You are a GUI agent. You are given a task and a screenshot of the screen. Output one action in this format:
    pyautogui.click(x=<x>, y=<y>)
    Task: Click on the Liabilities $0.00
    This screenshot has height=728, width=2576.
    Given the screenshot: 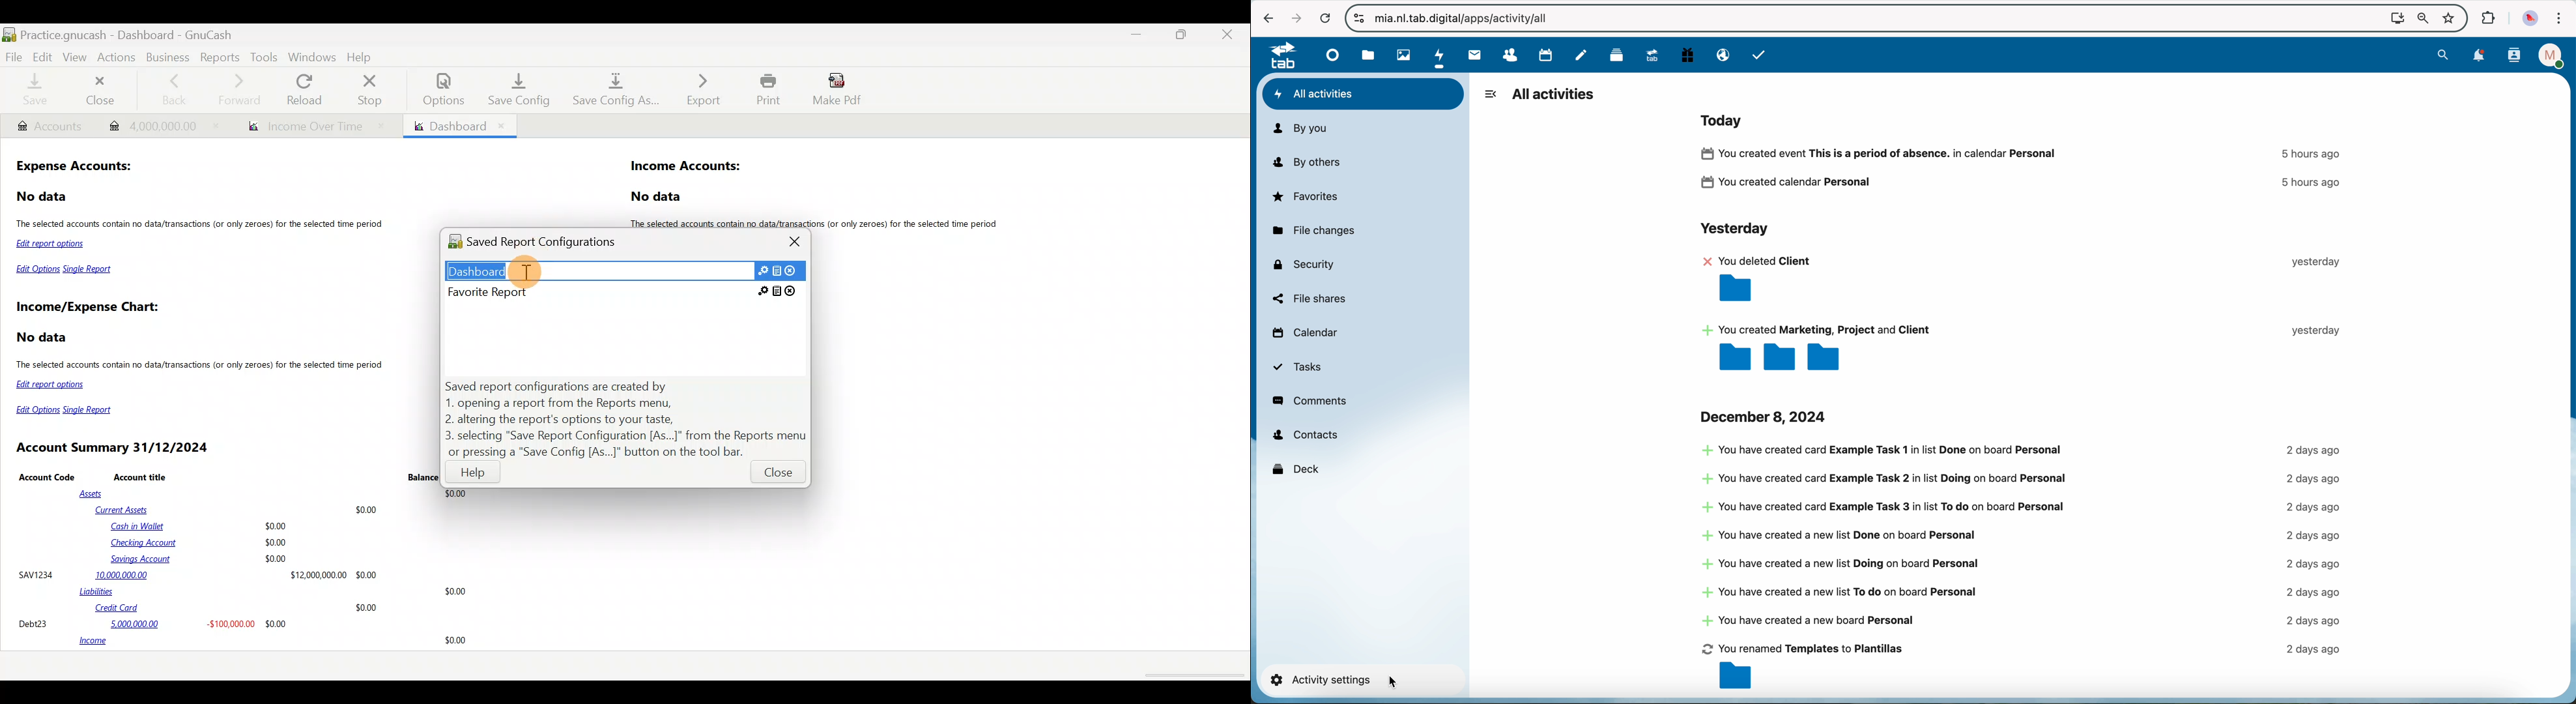 What is the action you would take?
    pyautogui.click(x=276, y=591)
    